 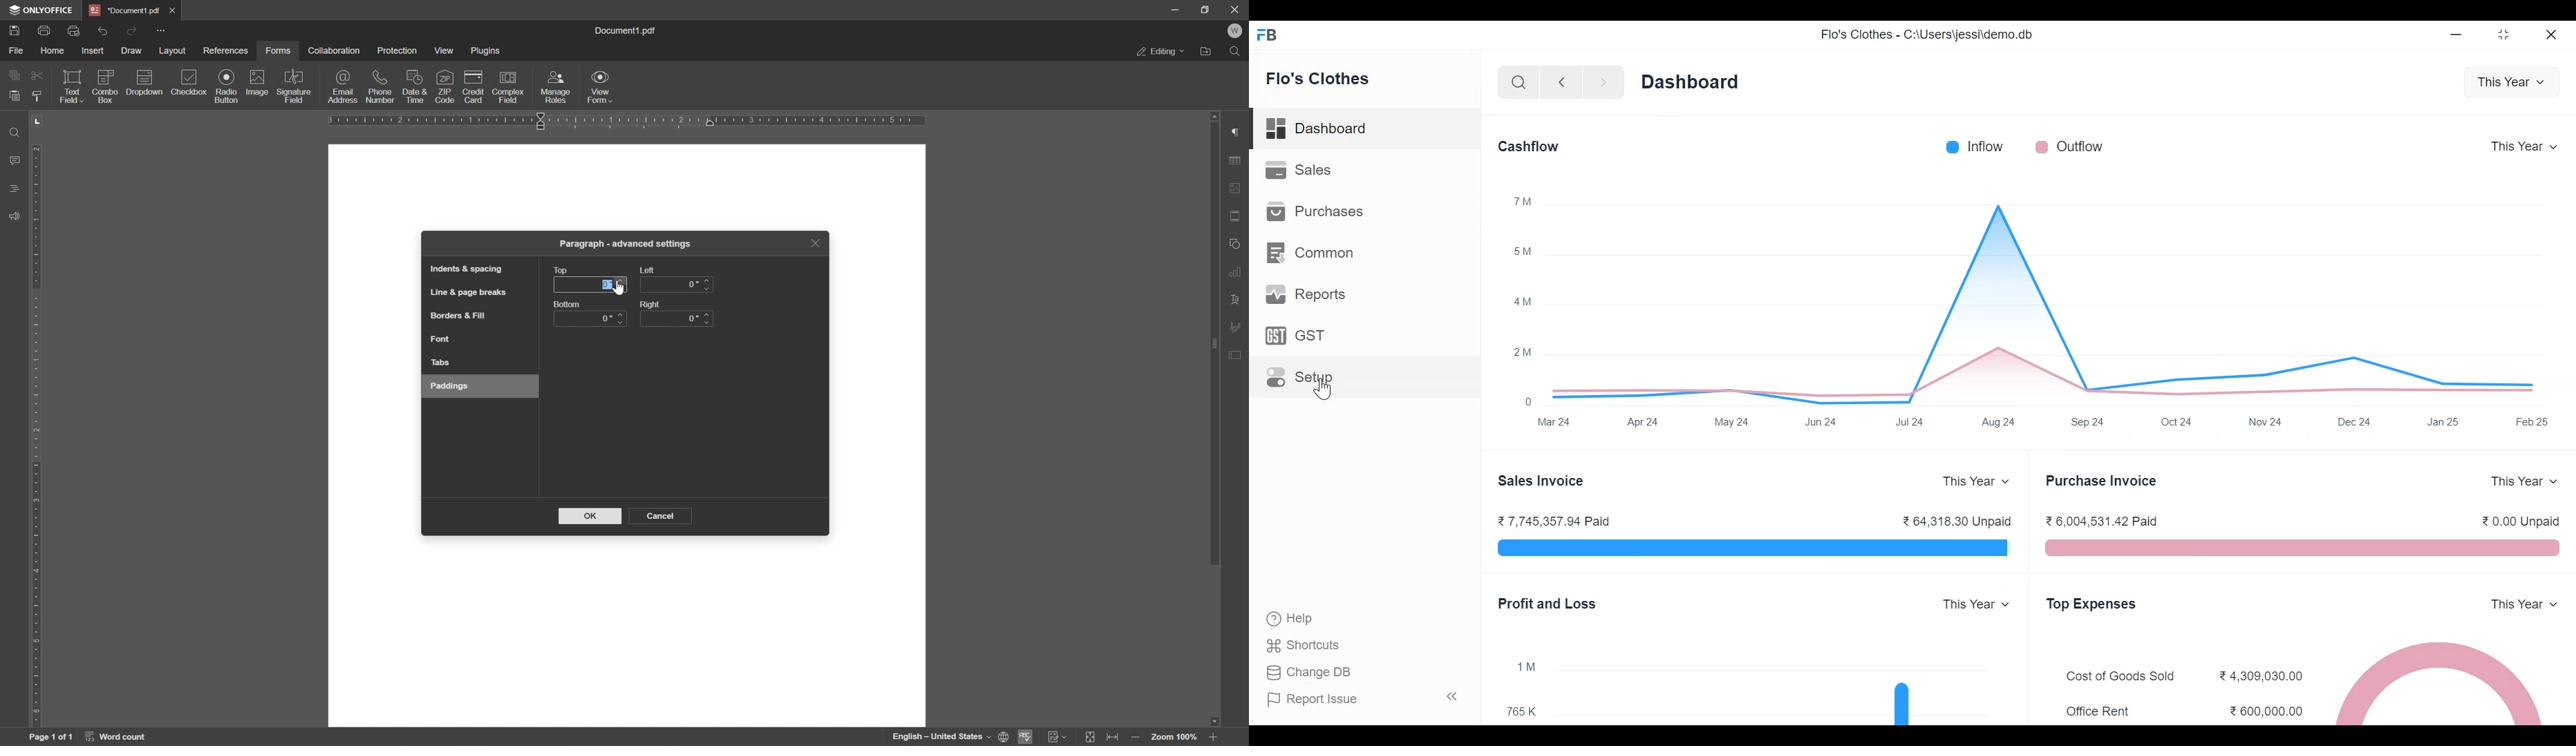 I want to click on dec 24, so click(x=2354, y=421).